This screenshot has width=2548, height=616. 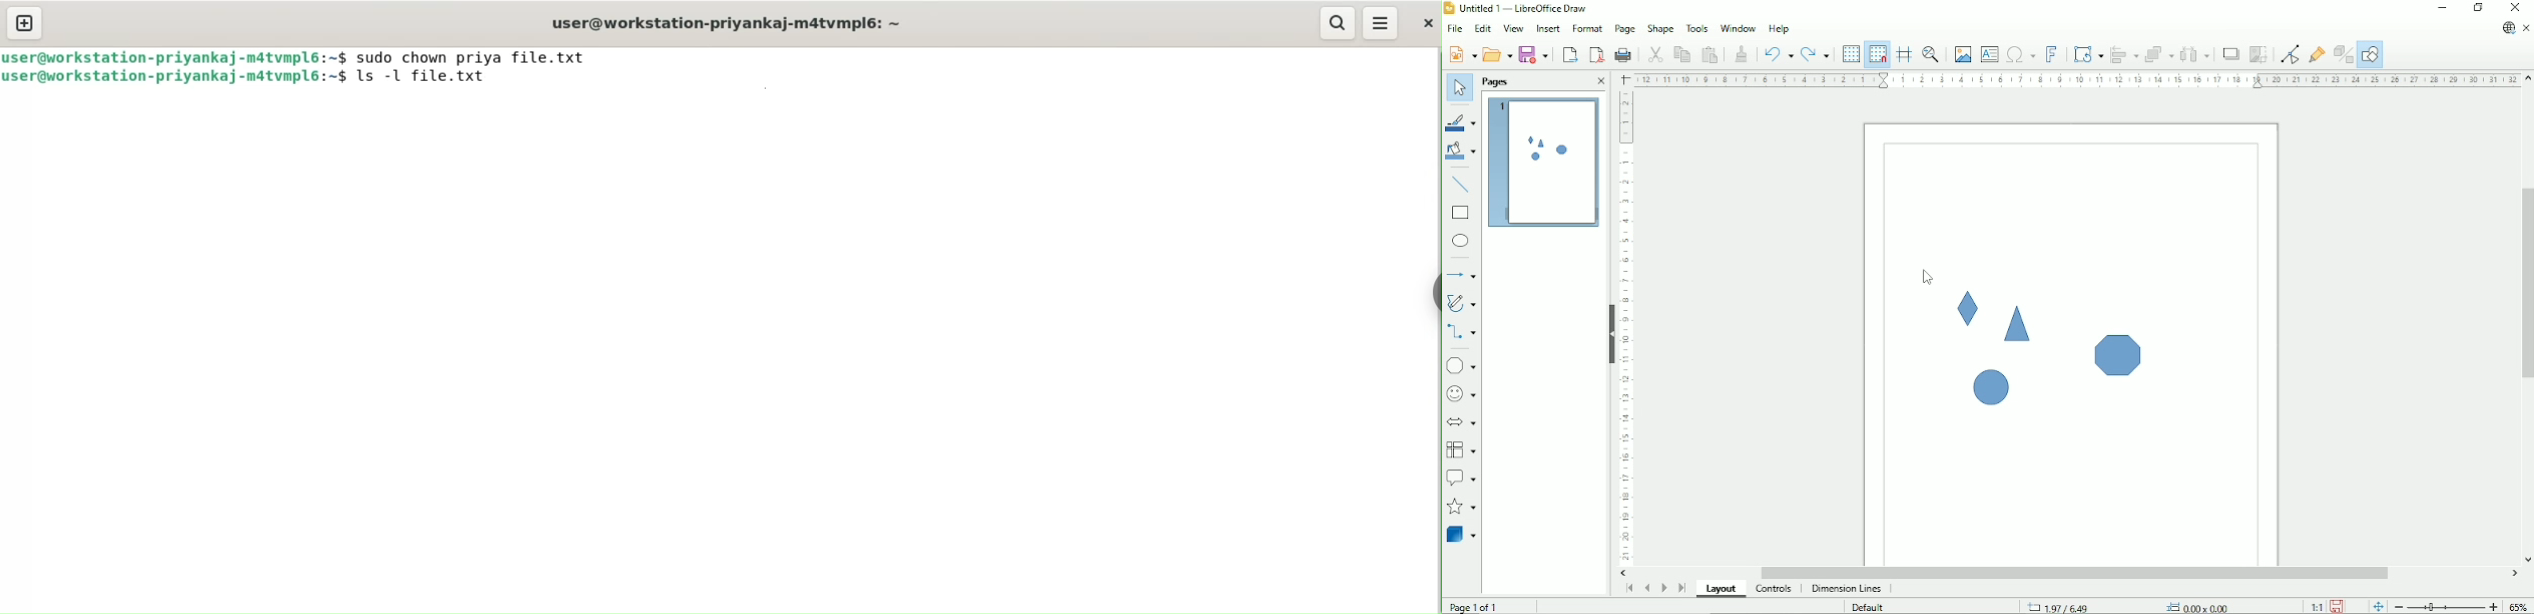 I want to click on Save, so click(x=2337, y=606).